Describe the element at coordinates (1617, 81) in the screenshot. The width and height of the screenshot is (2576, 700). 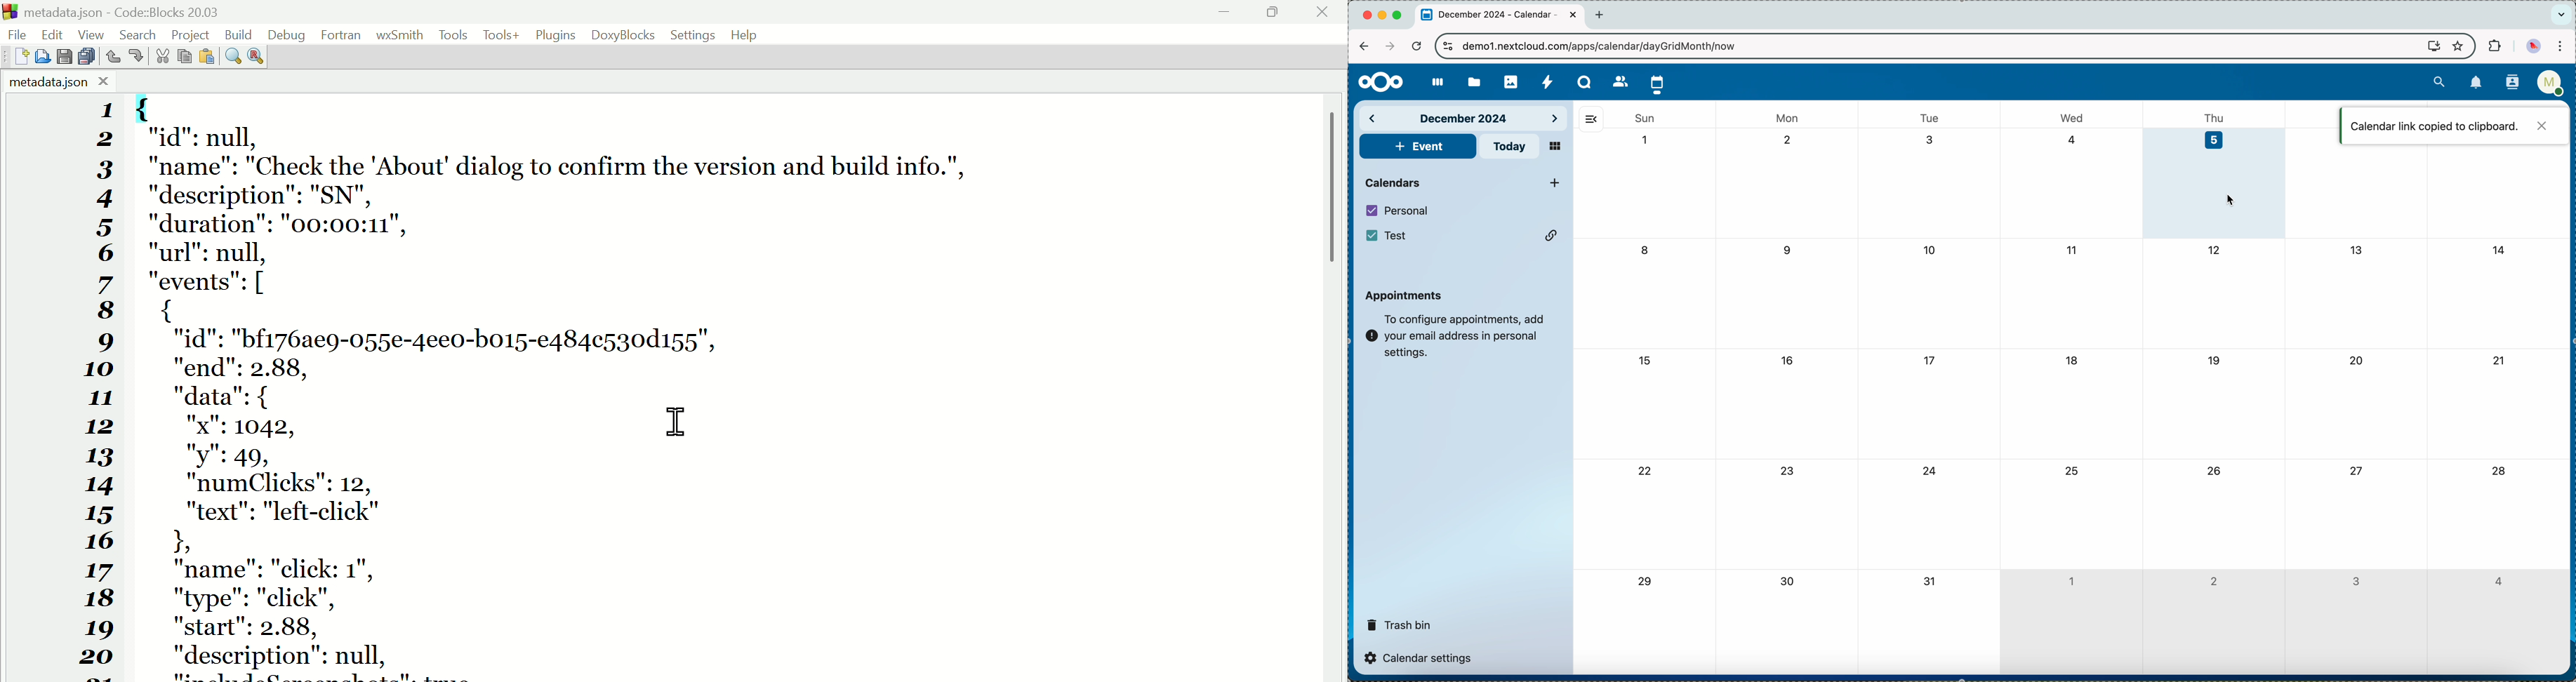
I see `contacts` at that location.